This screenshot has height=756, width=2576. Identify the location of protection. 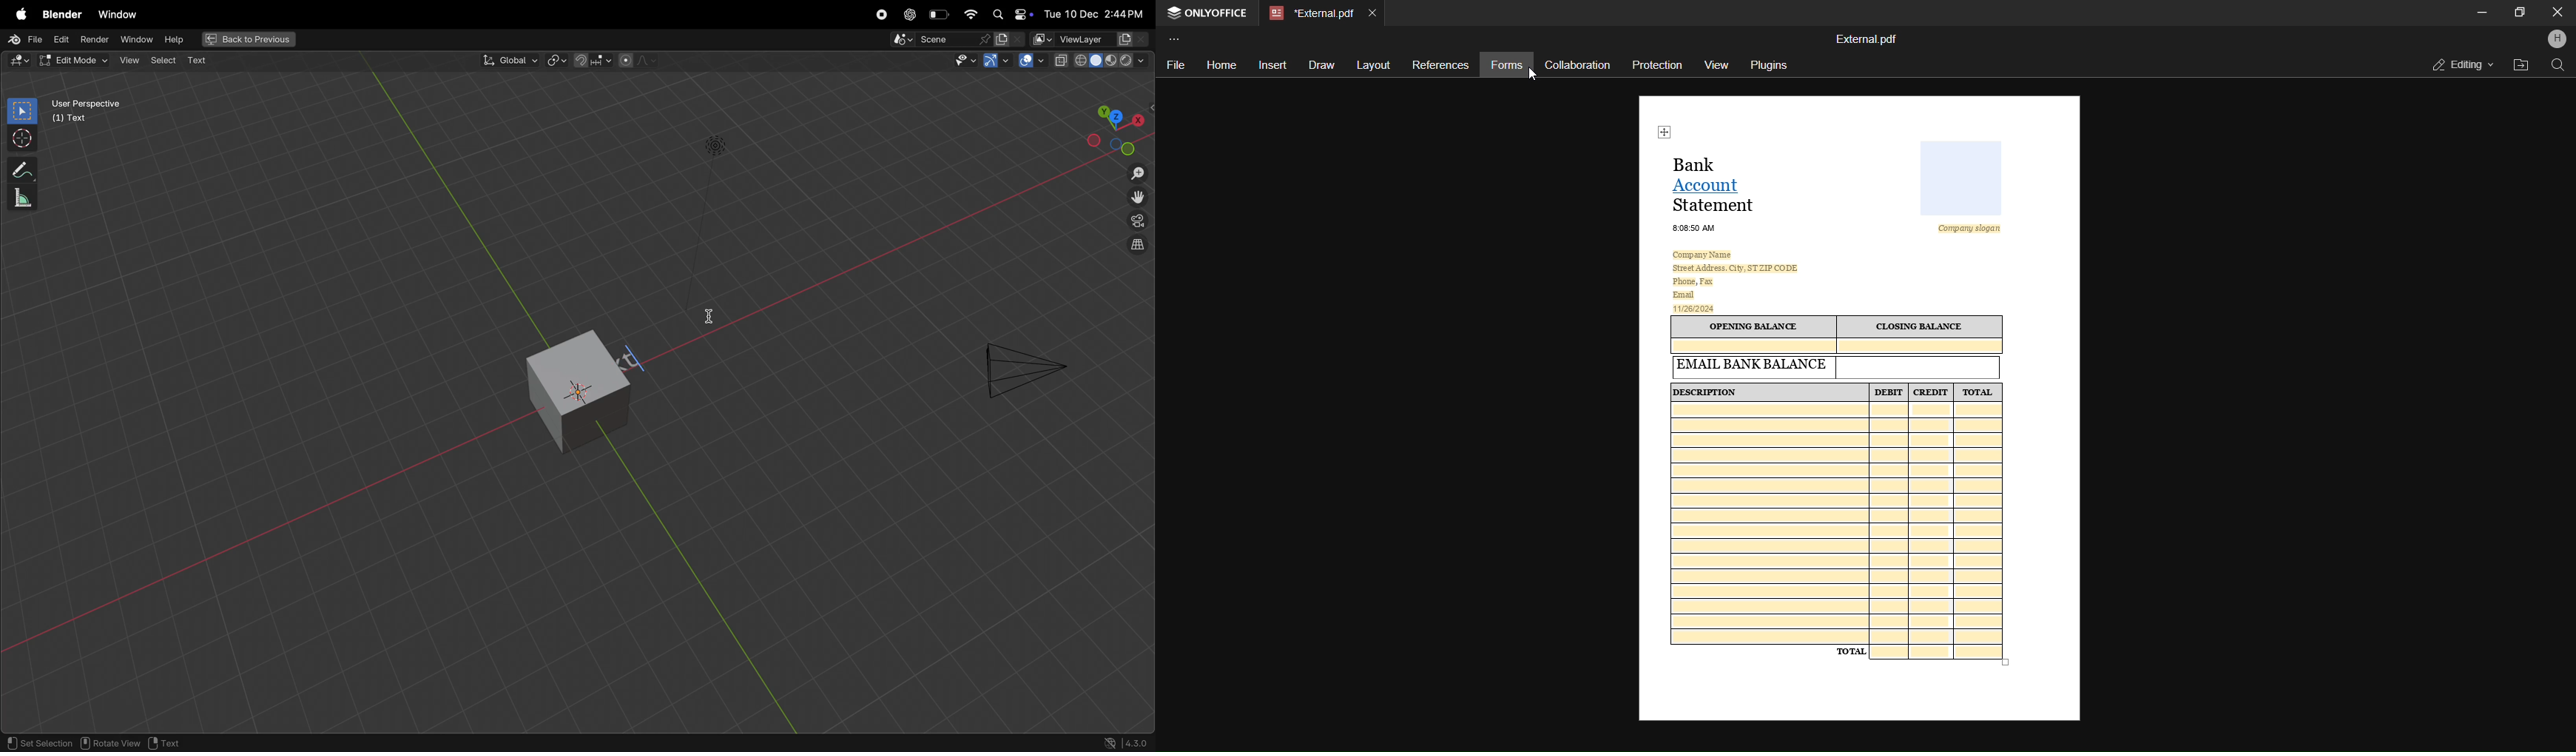
(1659, 67).